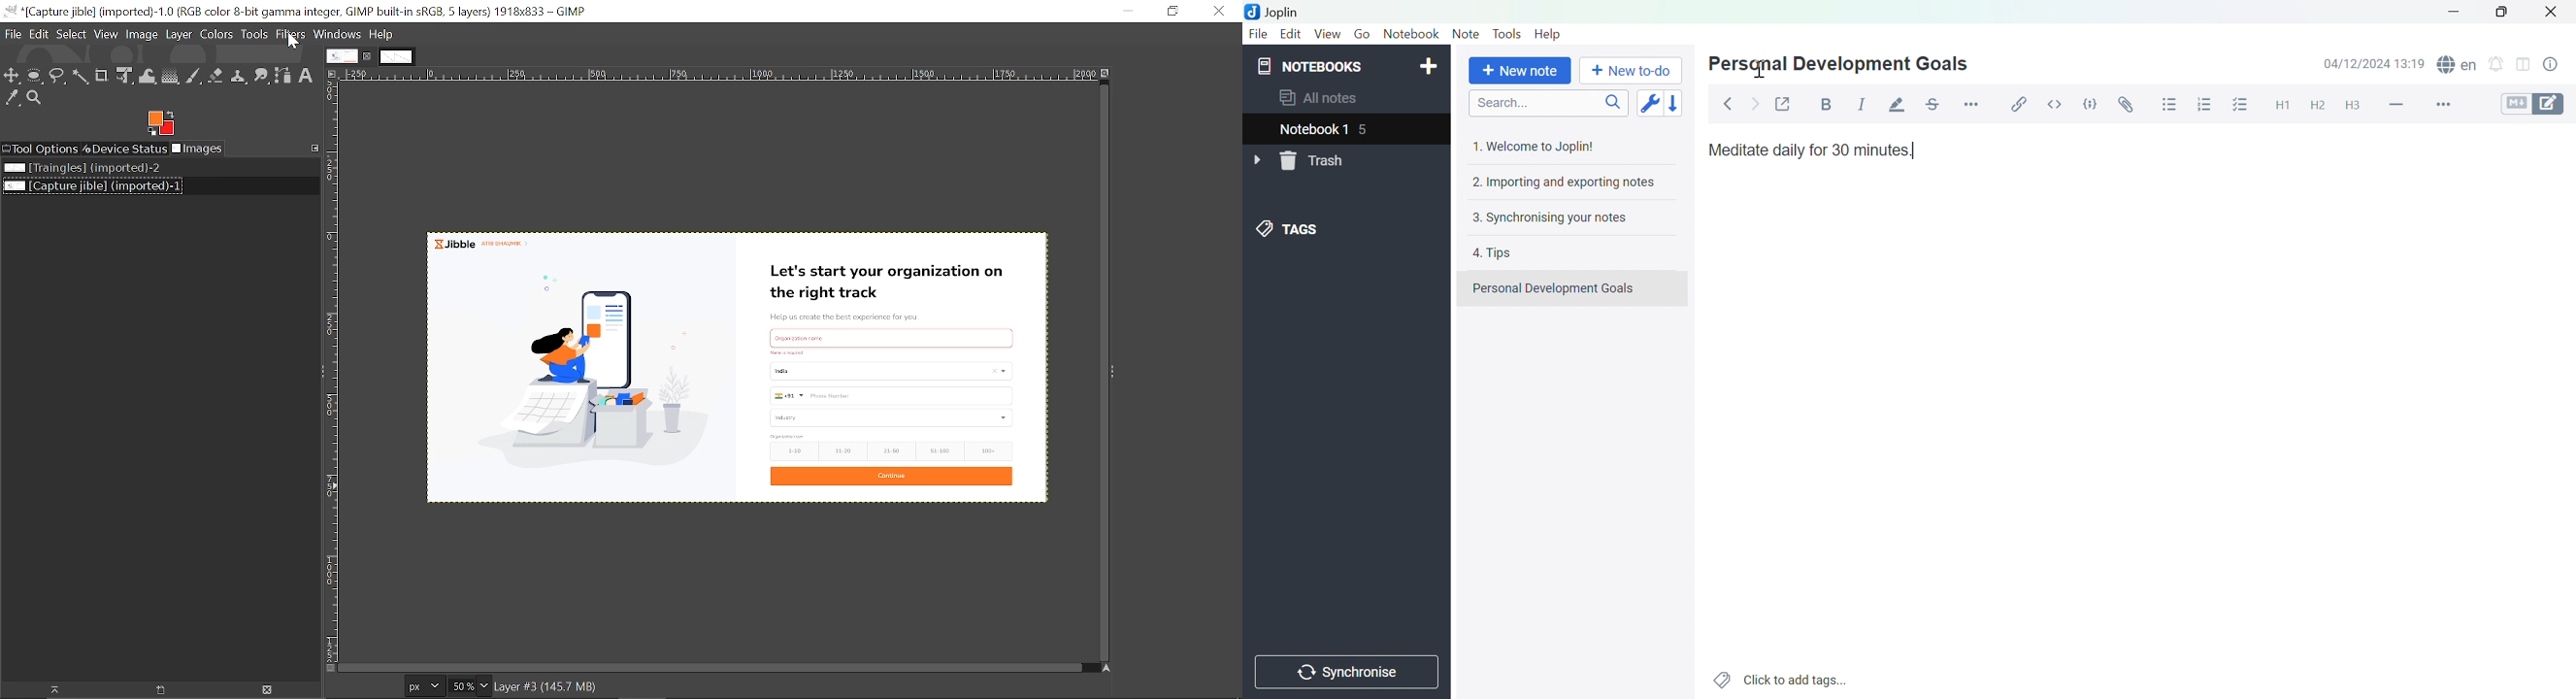 The height and width of the screenshot is (700, 2576). I want to click on Crop tool, so click(103, 77).